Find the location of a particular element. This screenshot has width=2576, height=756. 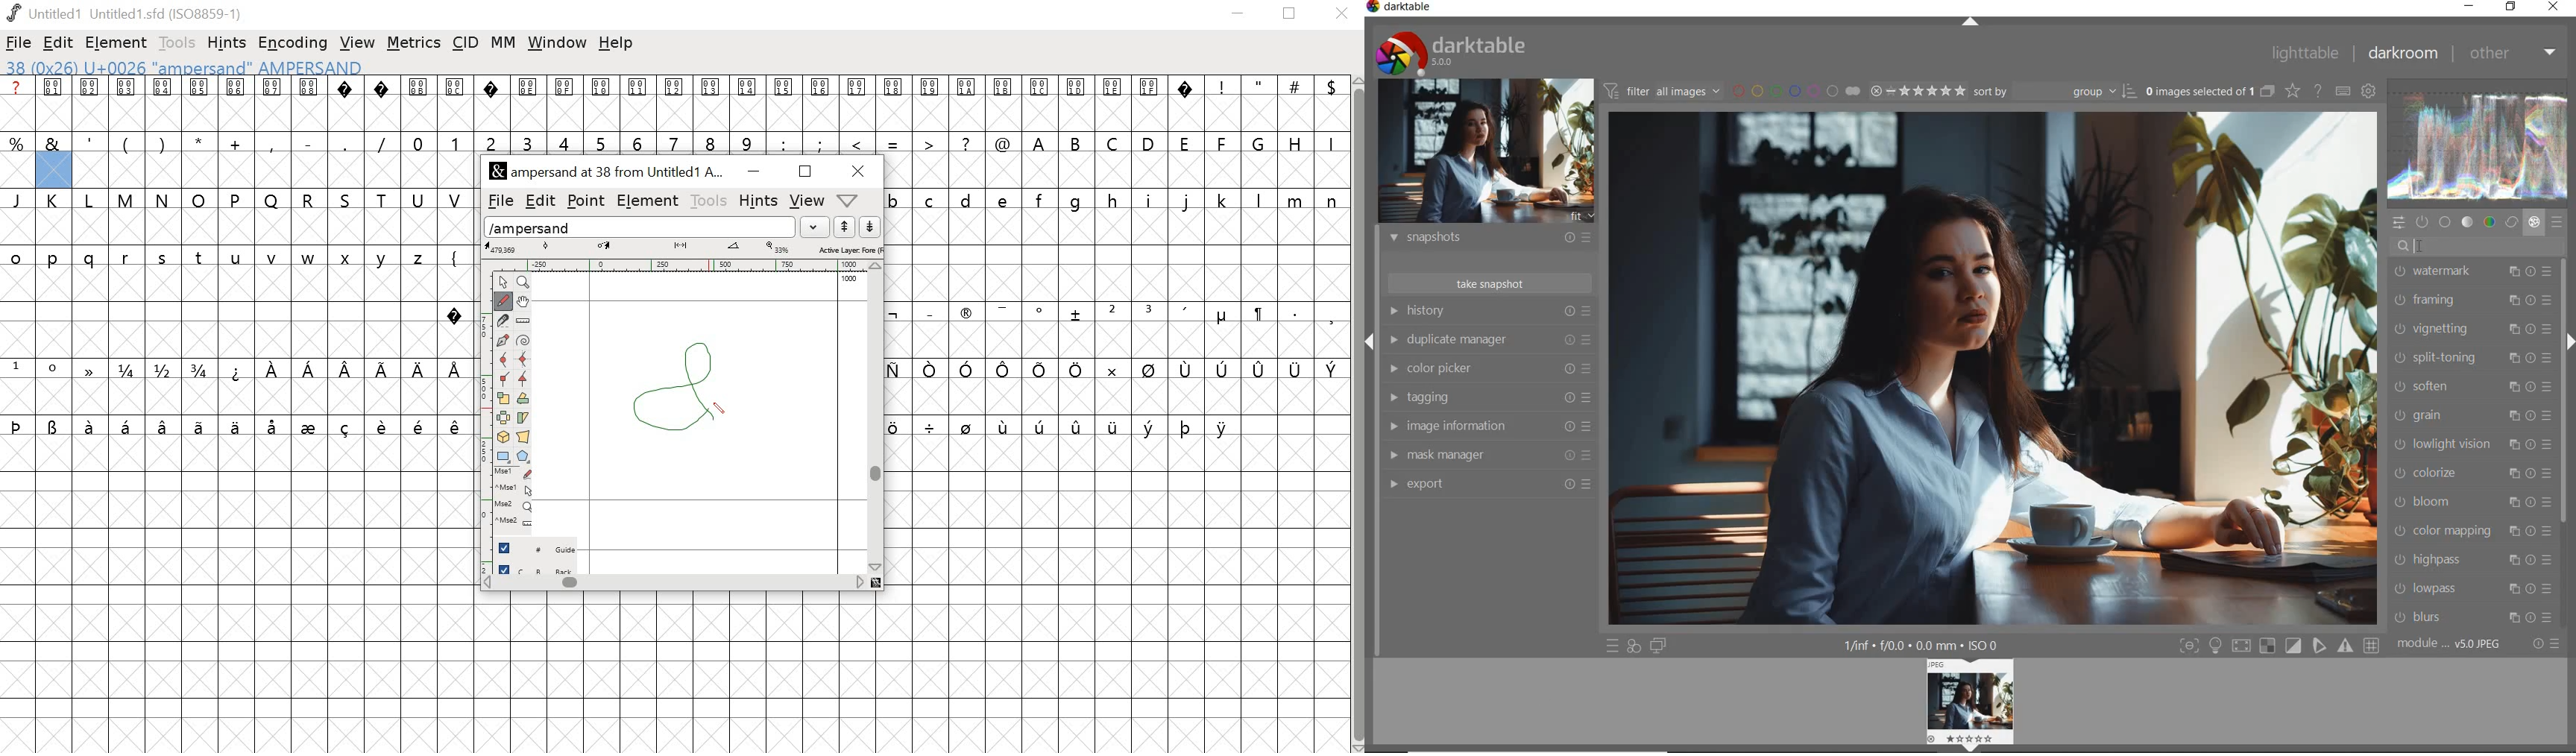

HELP is located at coordinates (846, 201).